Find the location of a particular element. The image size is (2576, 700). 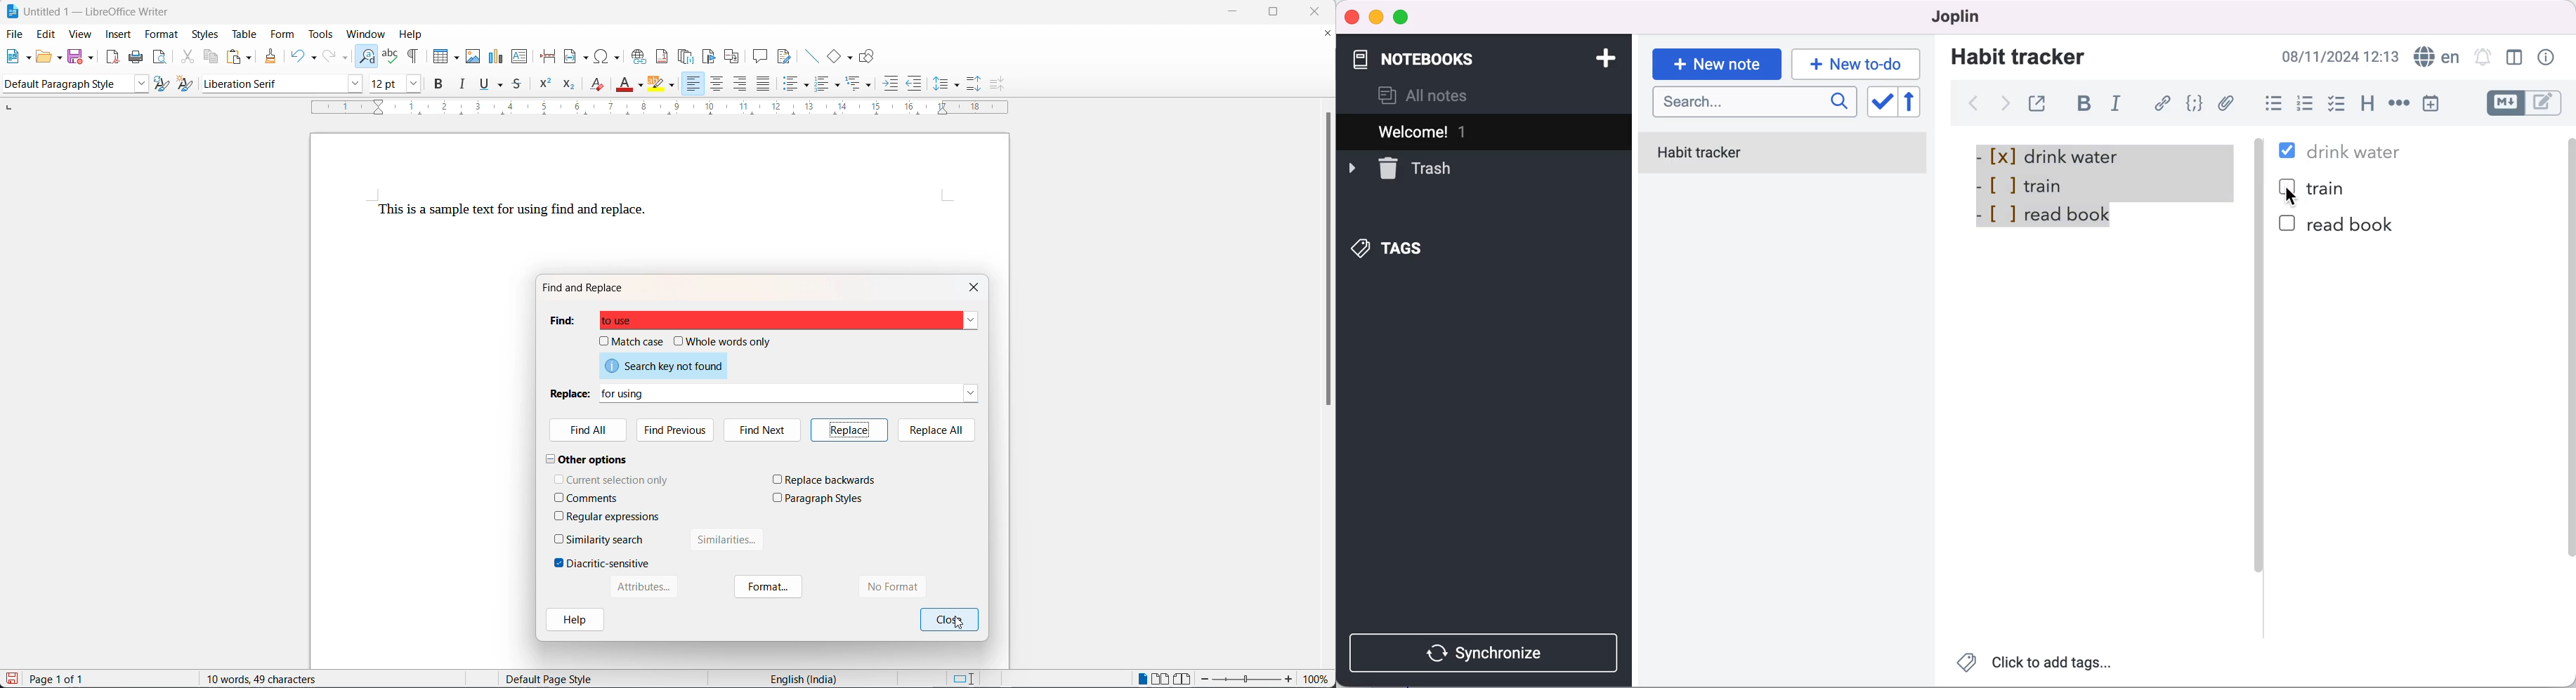

font color is located at coordinates (641, 86).